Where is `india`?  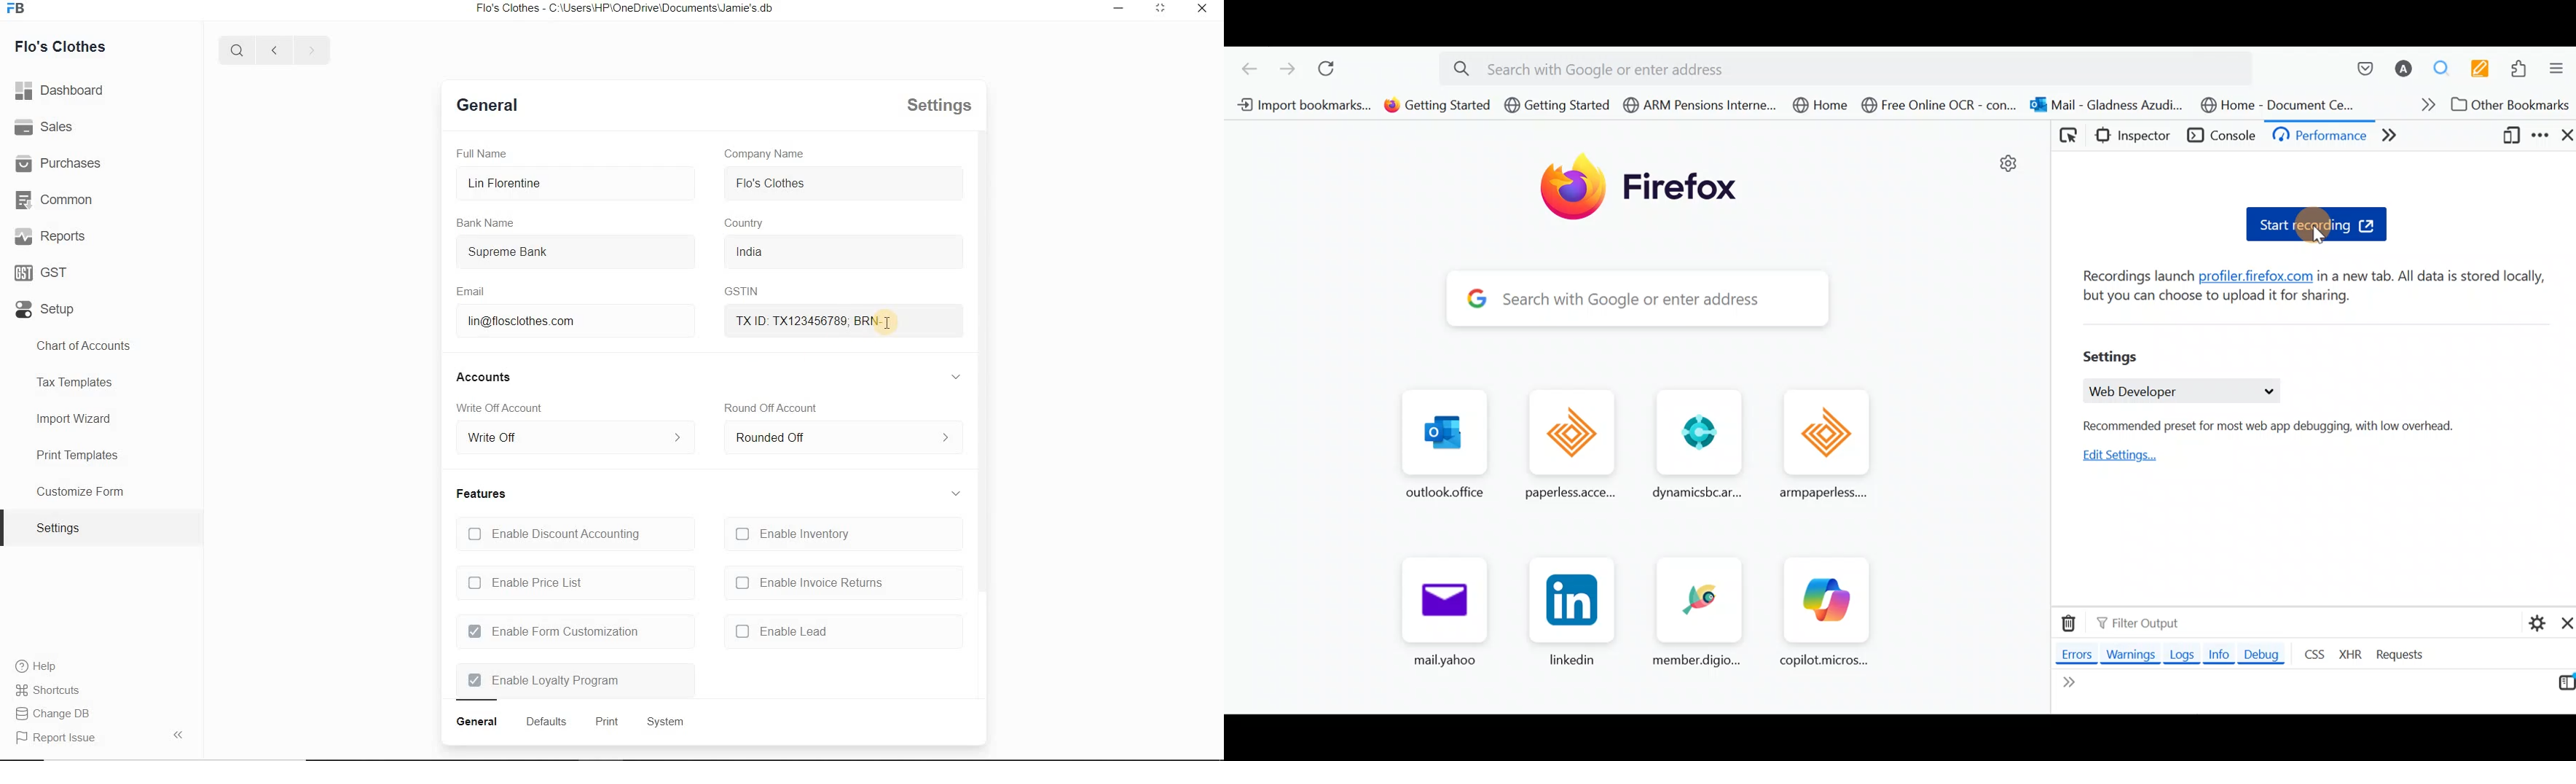
india is located at coordinates (769, 251).